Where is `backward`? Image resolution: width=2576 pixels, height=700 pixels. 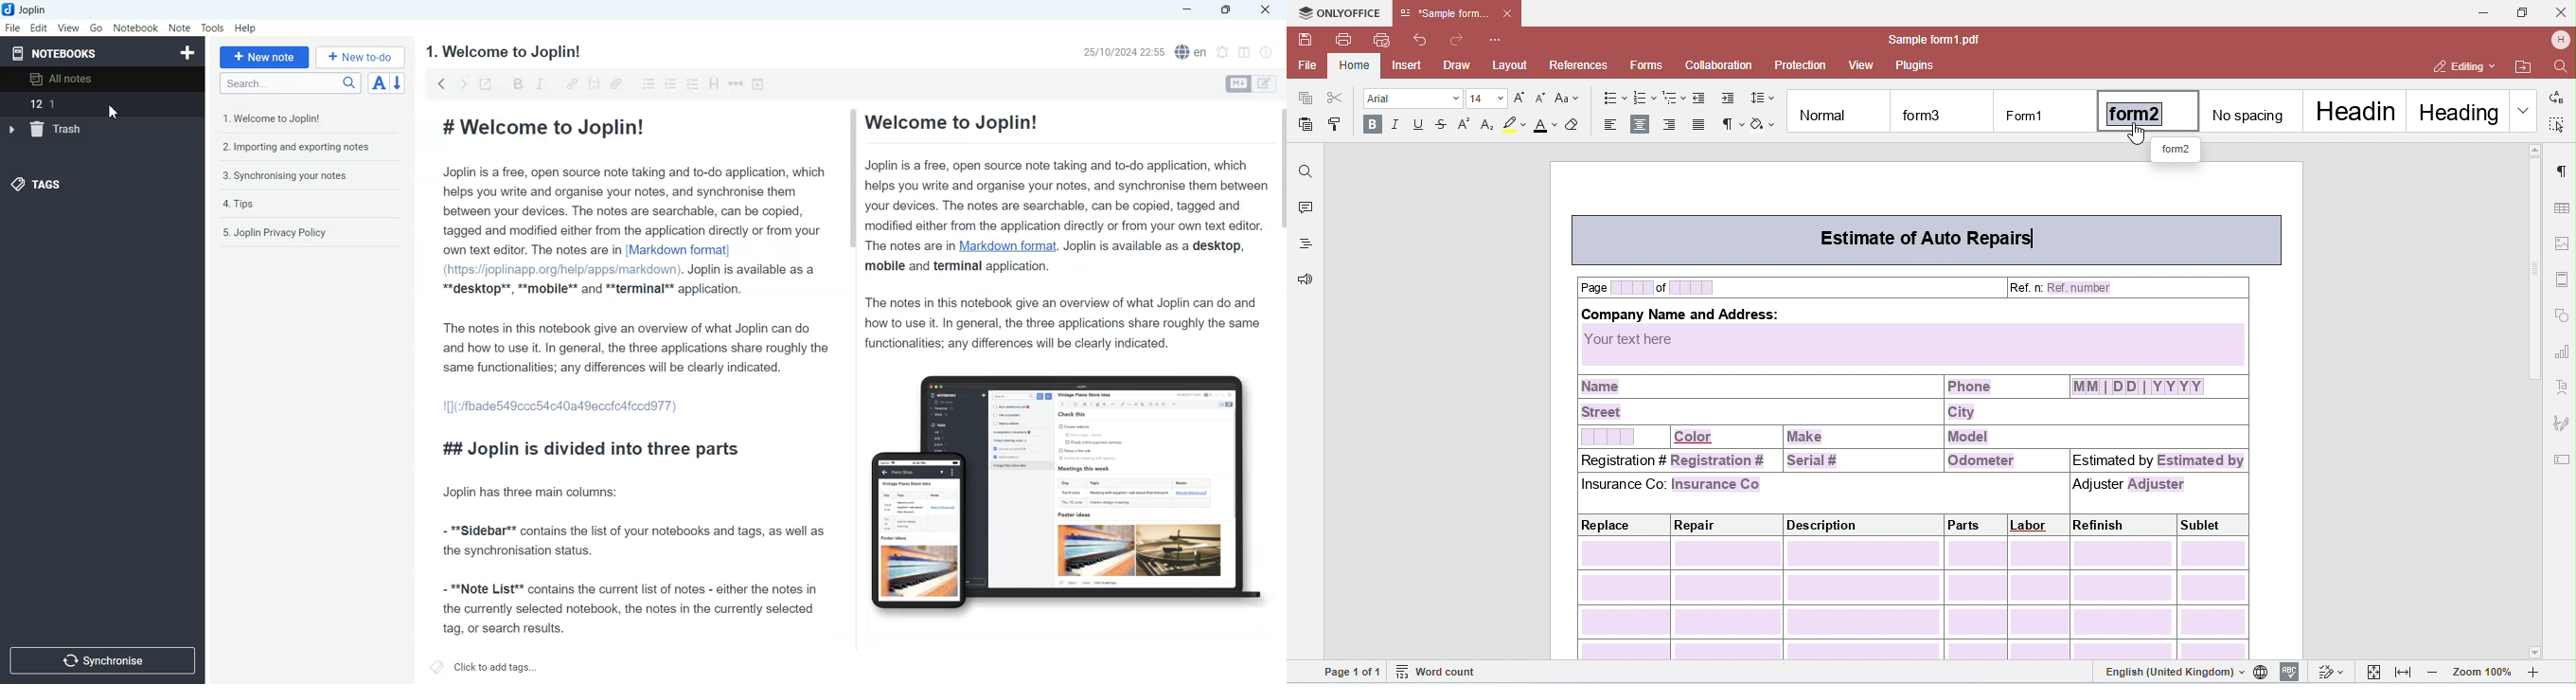 backward is located at coordinates (440, 82).